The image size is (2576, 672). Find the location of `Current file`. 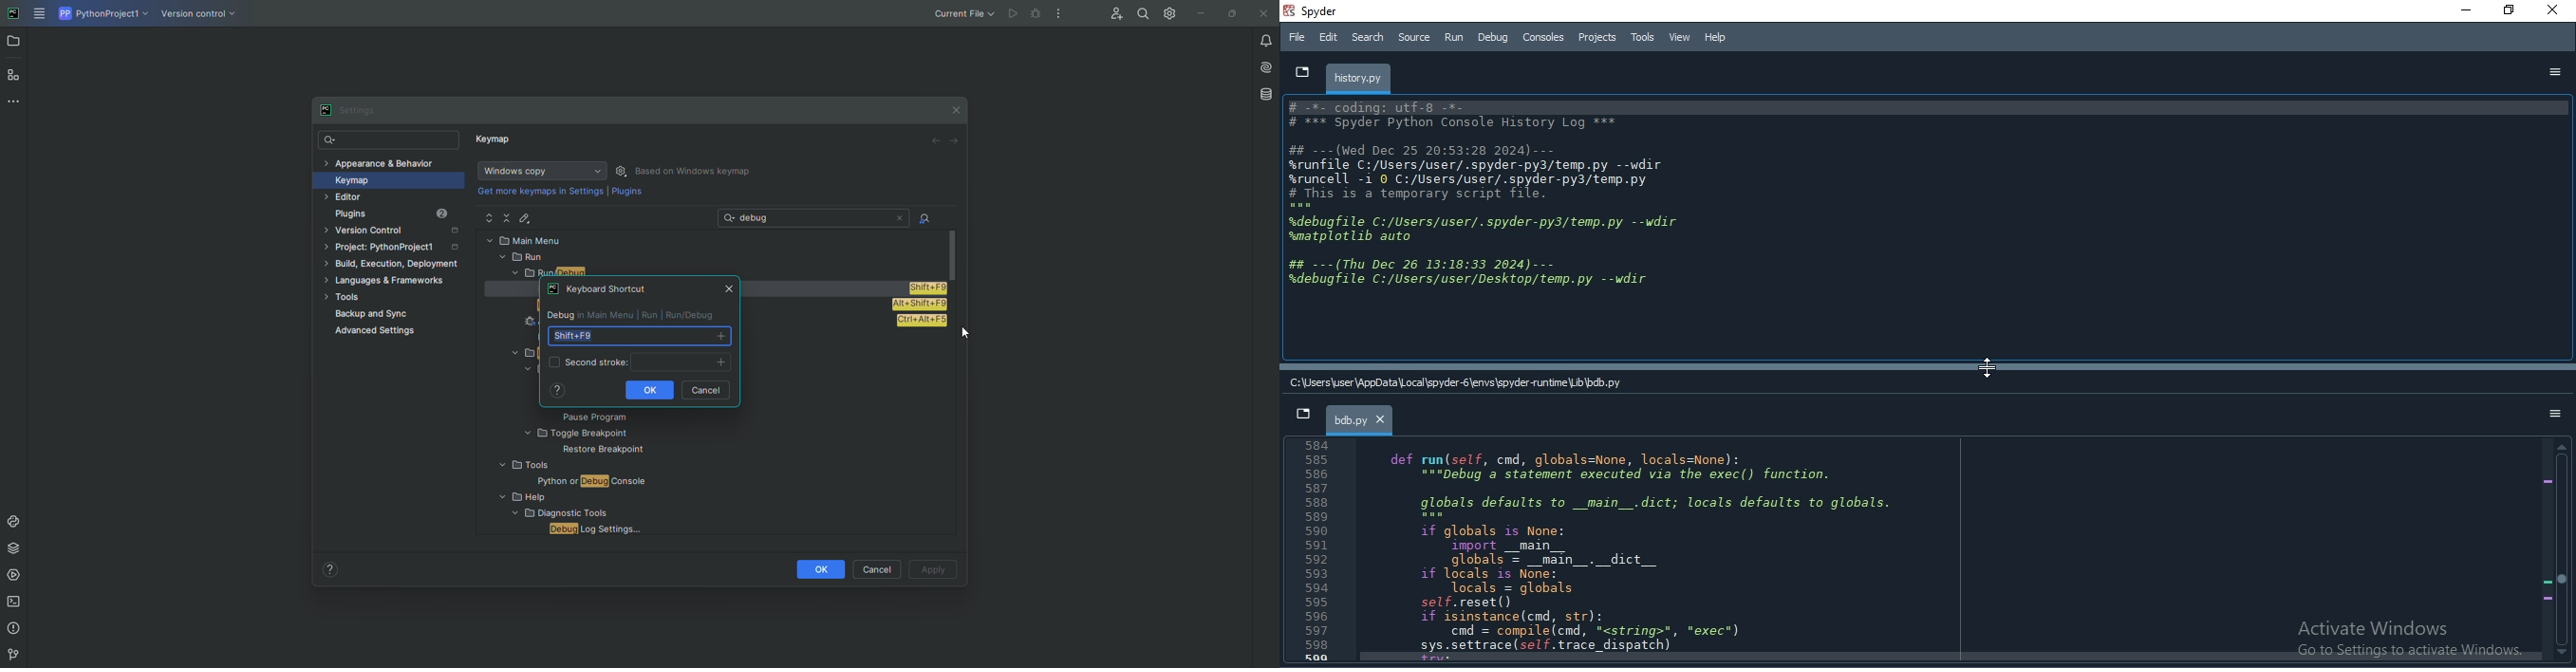

Current file is located at coordinates (964, 13).